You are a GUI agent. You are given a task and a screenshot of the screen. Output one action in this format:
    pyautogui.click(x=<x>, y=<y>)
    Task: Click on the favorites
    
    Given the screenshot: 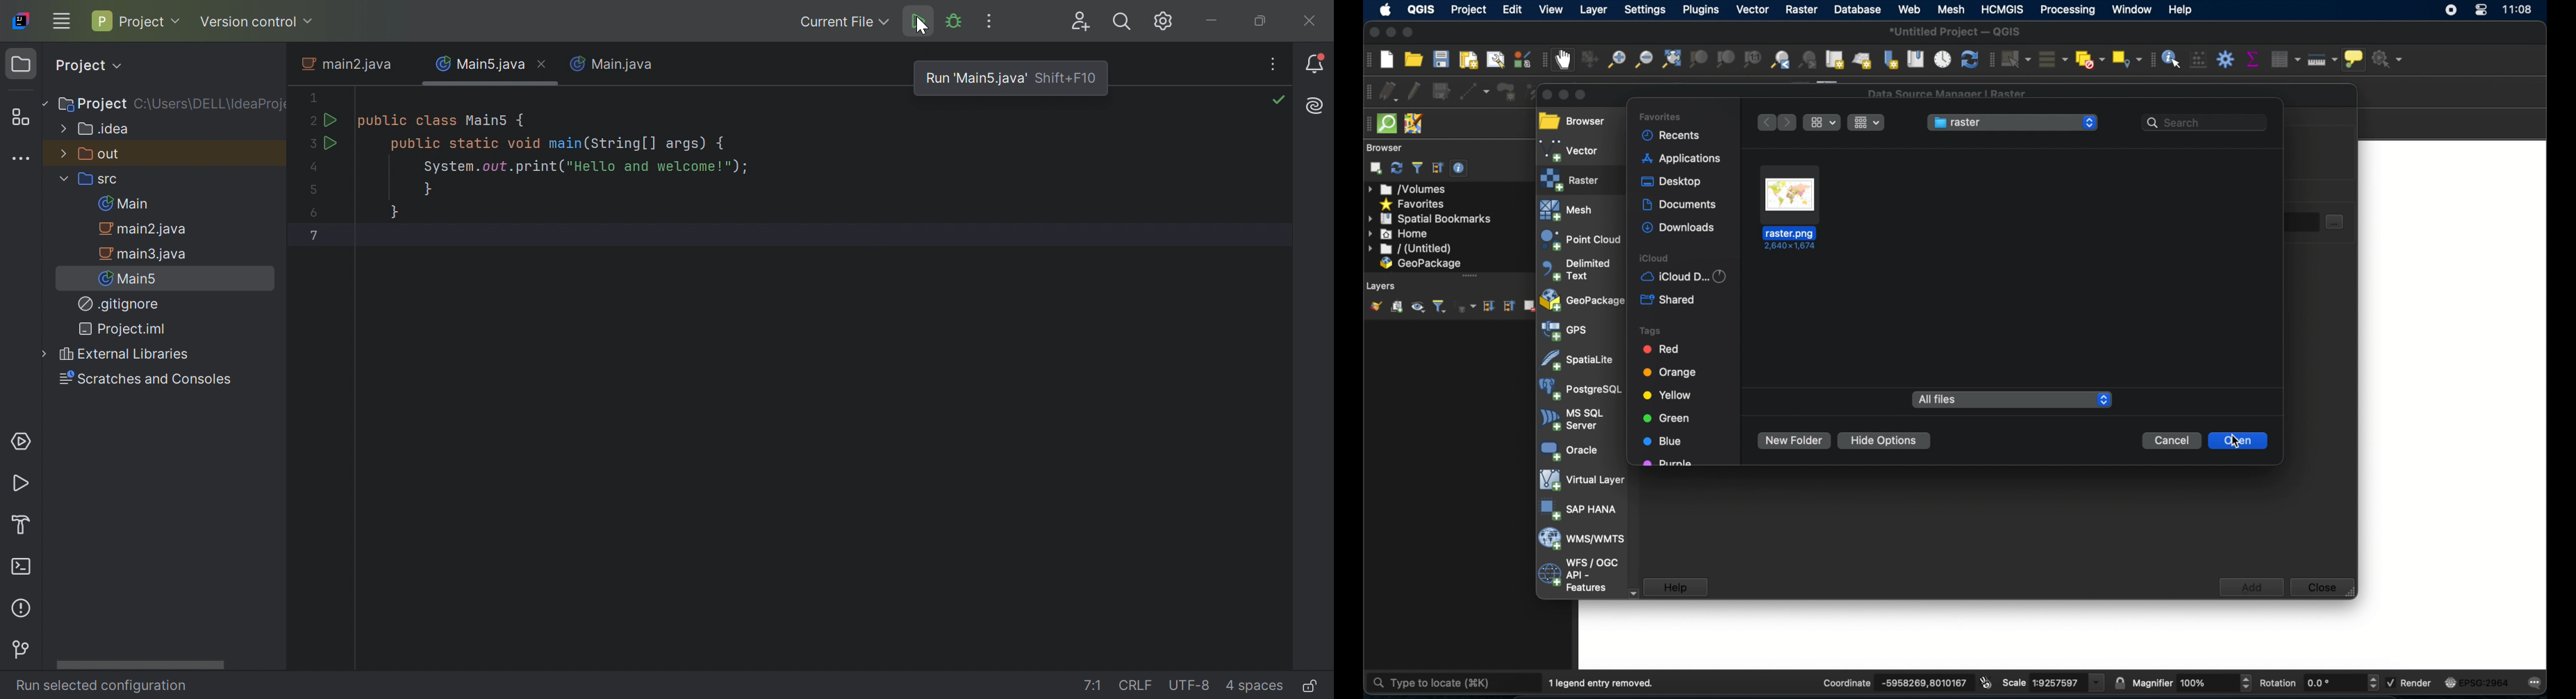 What is the action you would take?
    pyautogui.click(x=1414, y=203)
    